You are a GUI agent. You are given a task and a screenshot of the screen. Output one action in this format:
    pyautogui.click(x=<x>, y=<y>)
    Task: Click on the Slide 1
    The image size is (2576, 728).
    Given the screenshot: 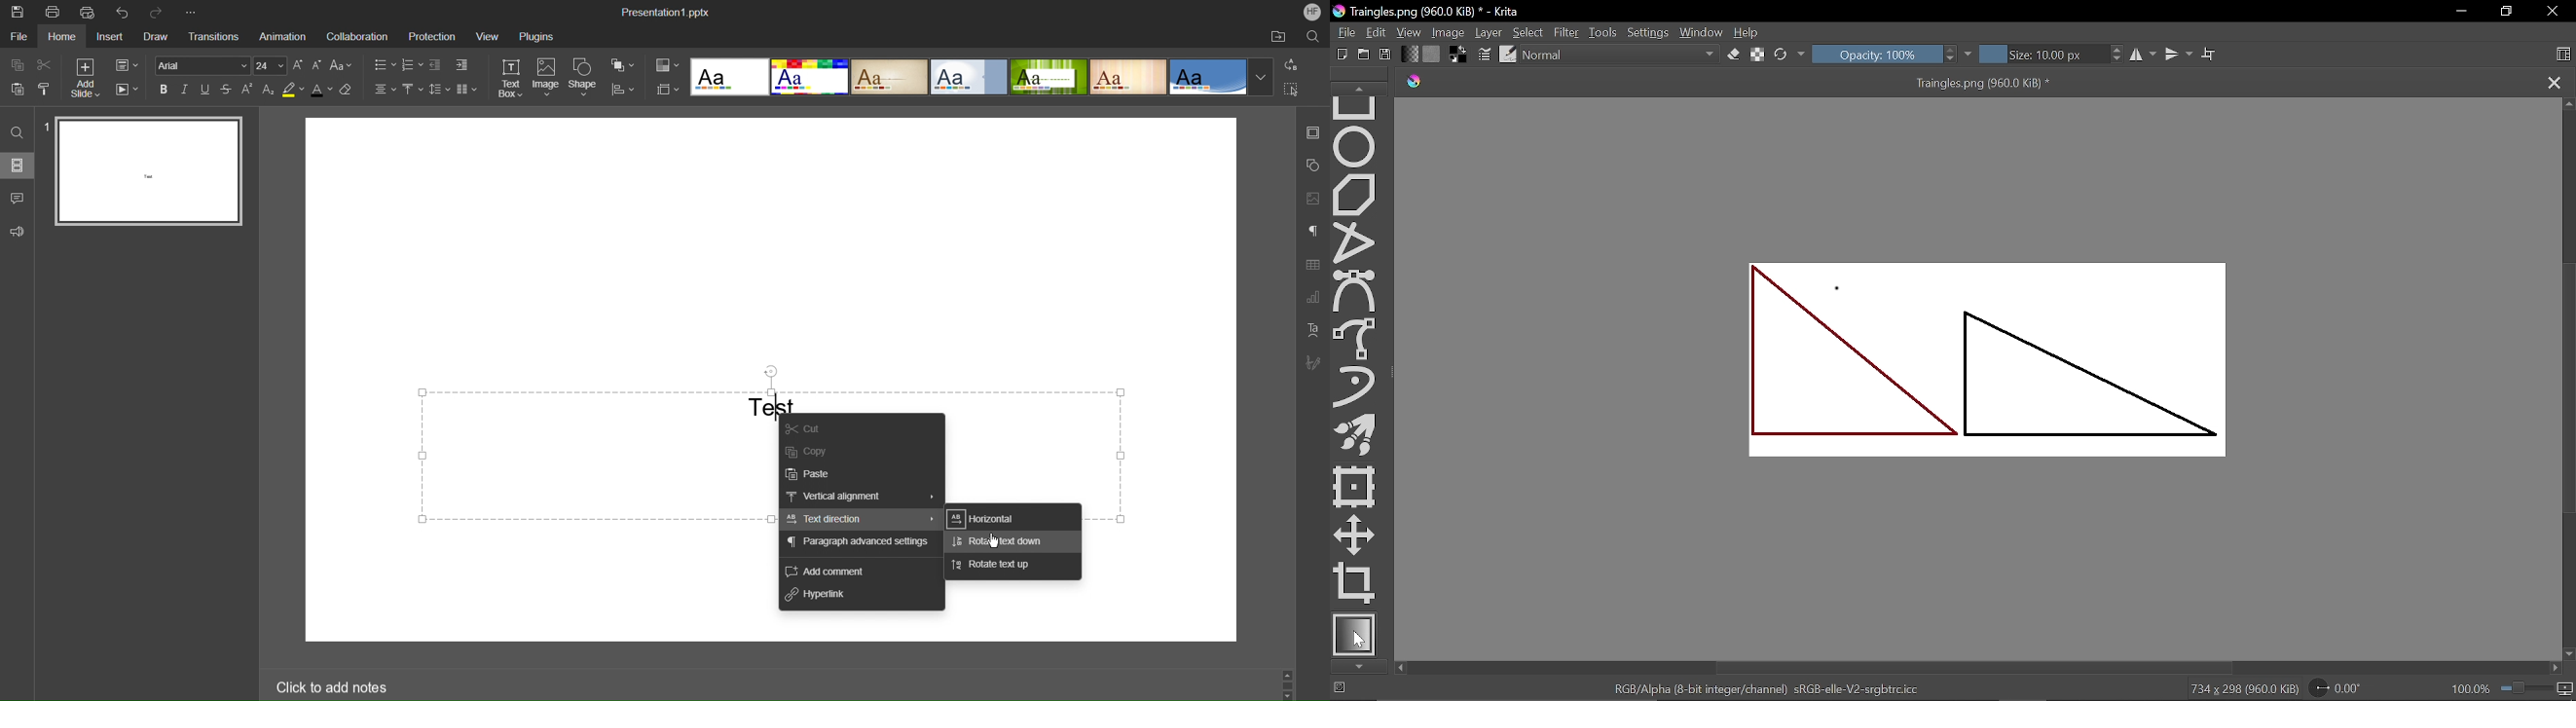 What is the action you would take?
    pyautogui.click(x=145, y=170)
    